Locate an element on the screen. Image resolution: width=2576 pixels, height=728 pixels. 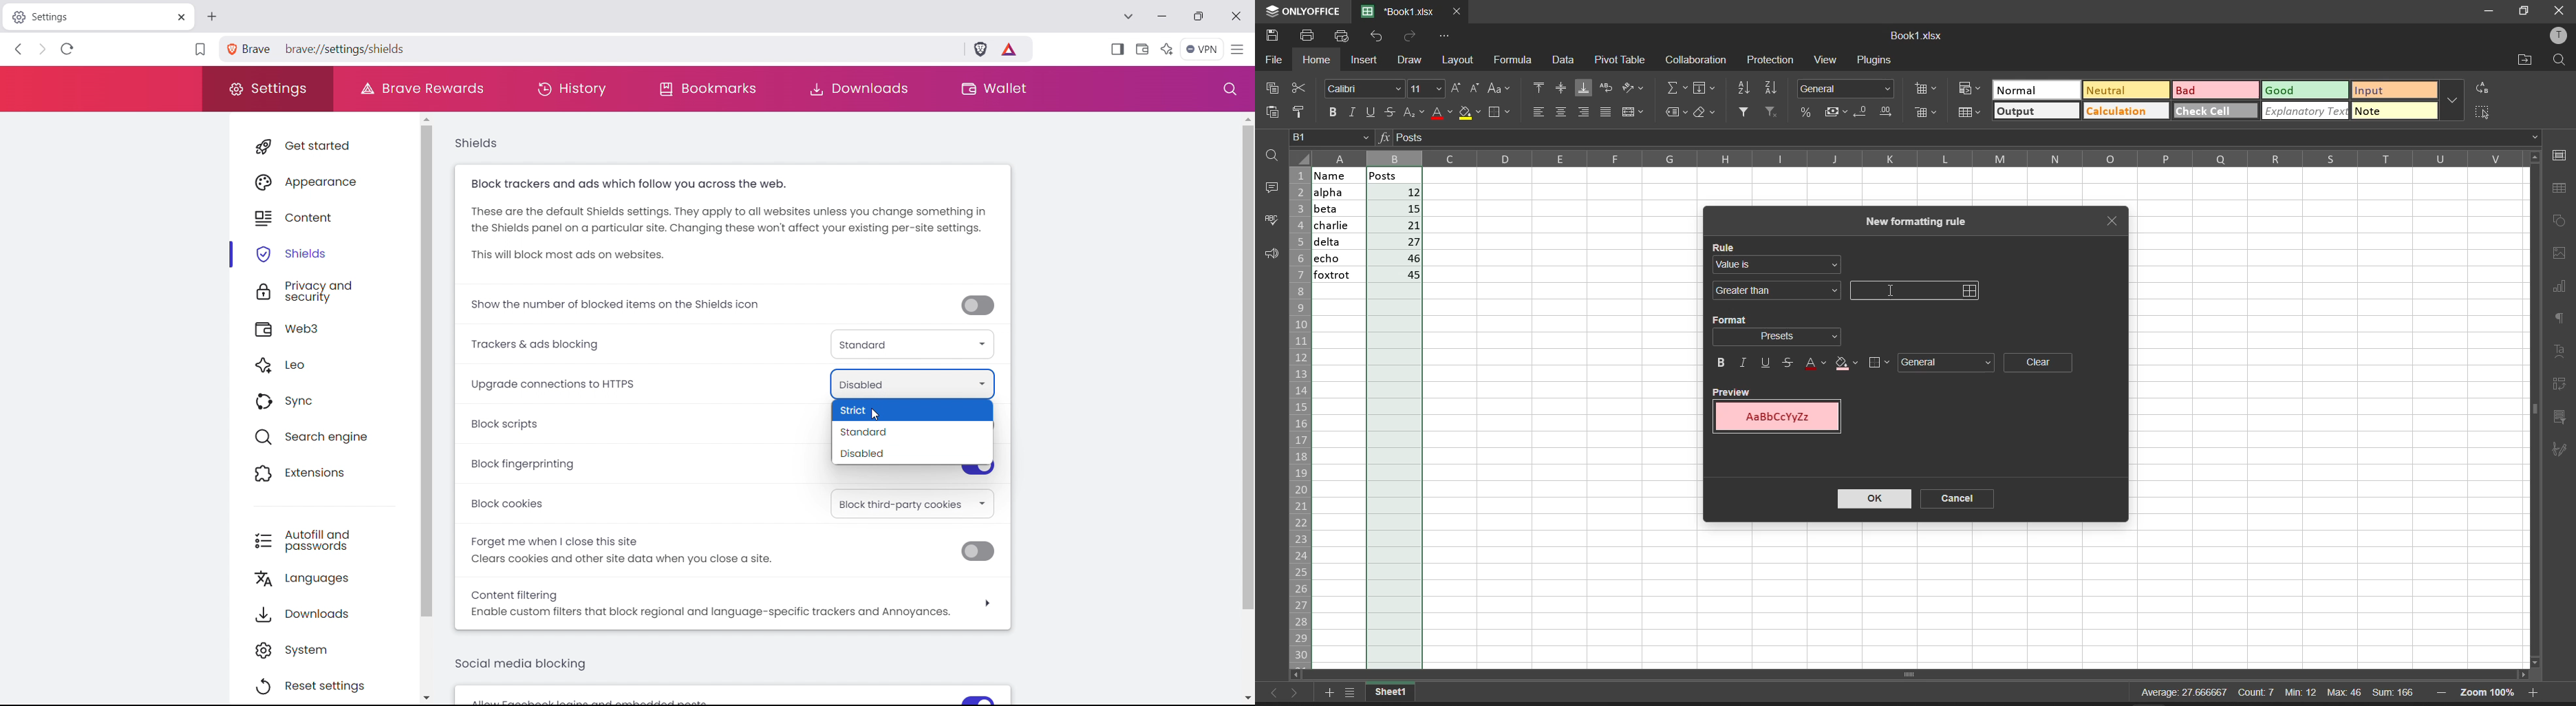
Neutral is located at coordinates (2107, 89).